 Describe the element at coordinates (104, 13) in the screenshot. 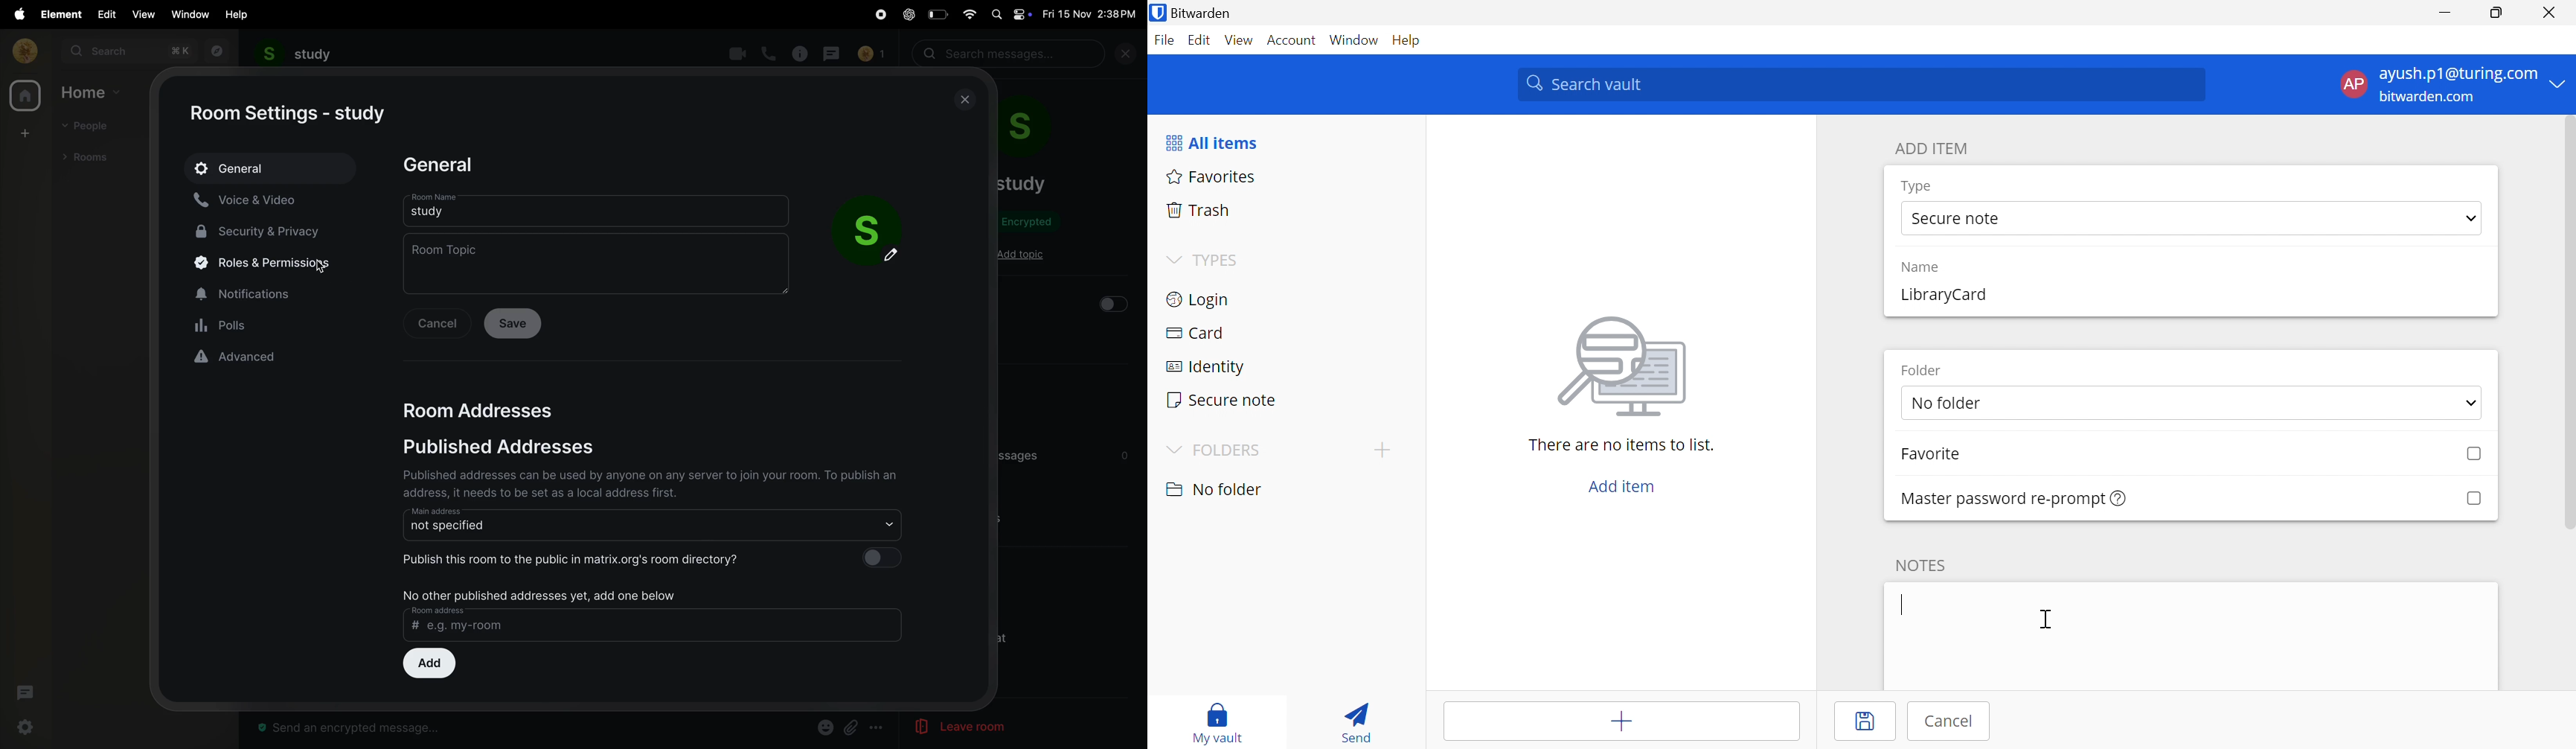

I see `edit` at that location.